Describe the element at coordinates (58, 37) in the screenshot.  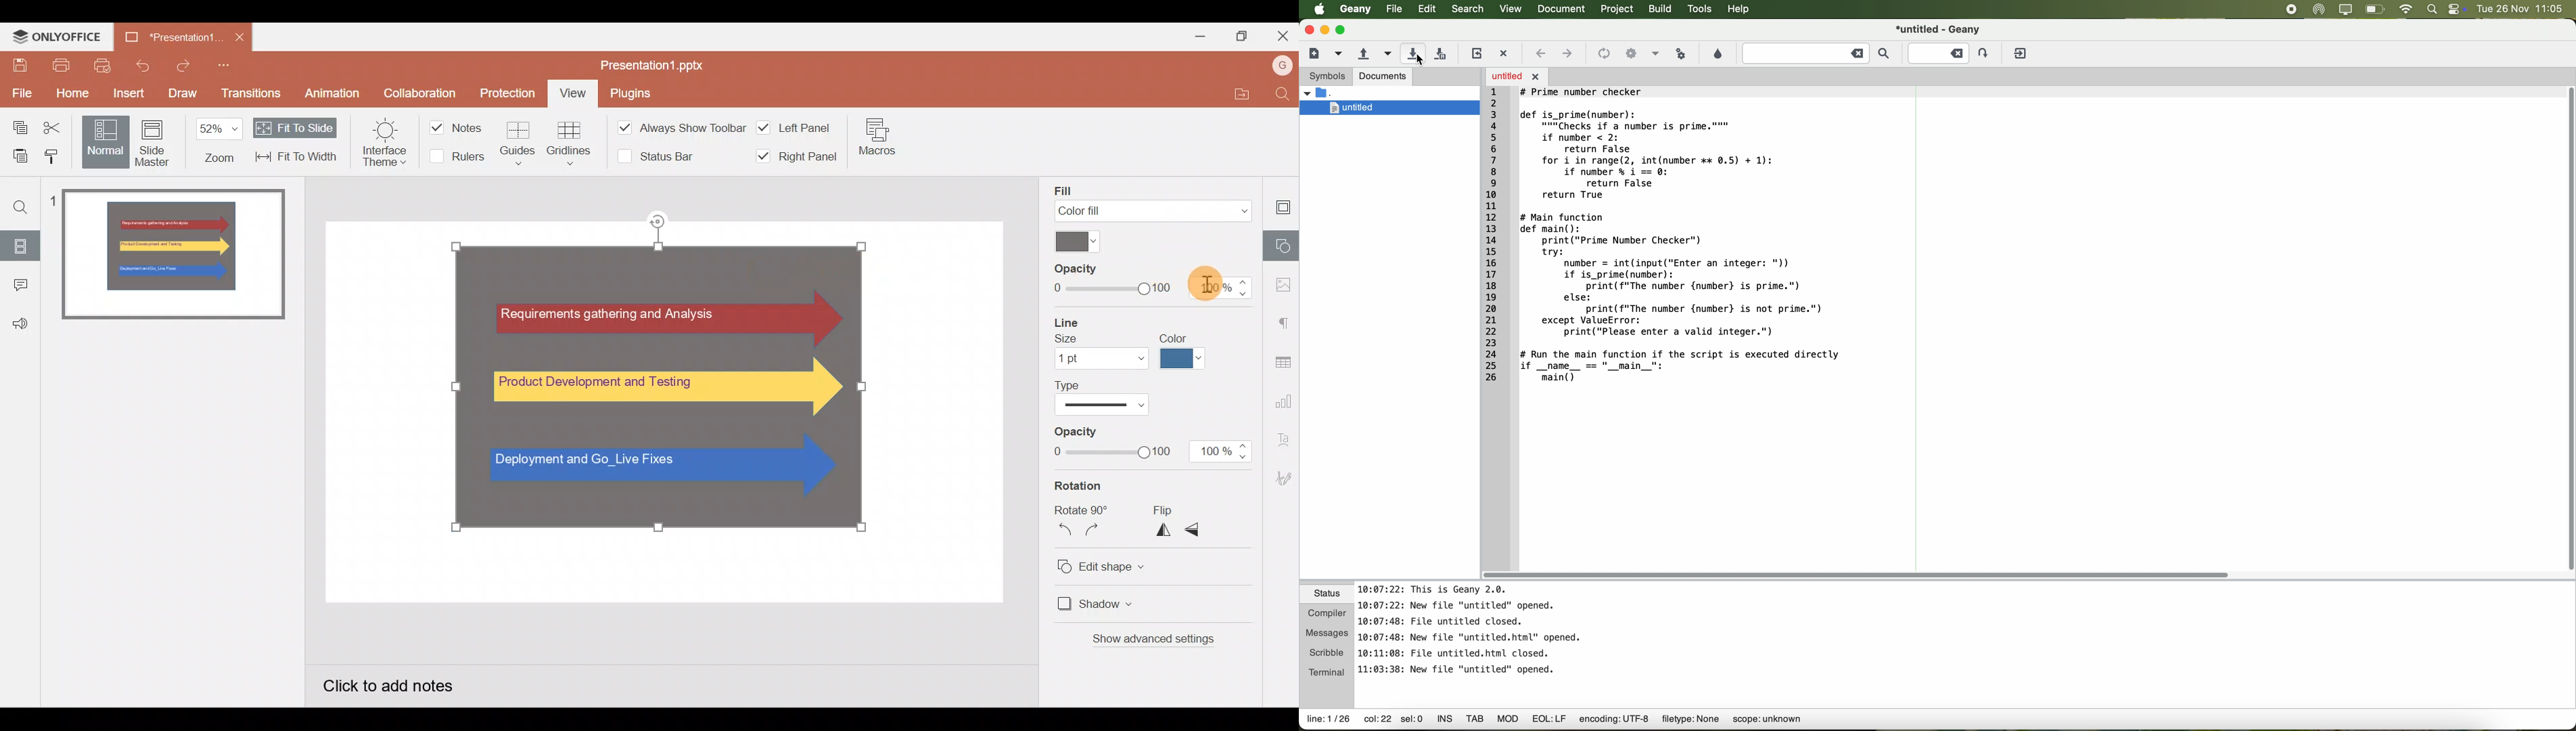
I see `ONLYOFFICE` at that location.